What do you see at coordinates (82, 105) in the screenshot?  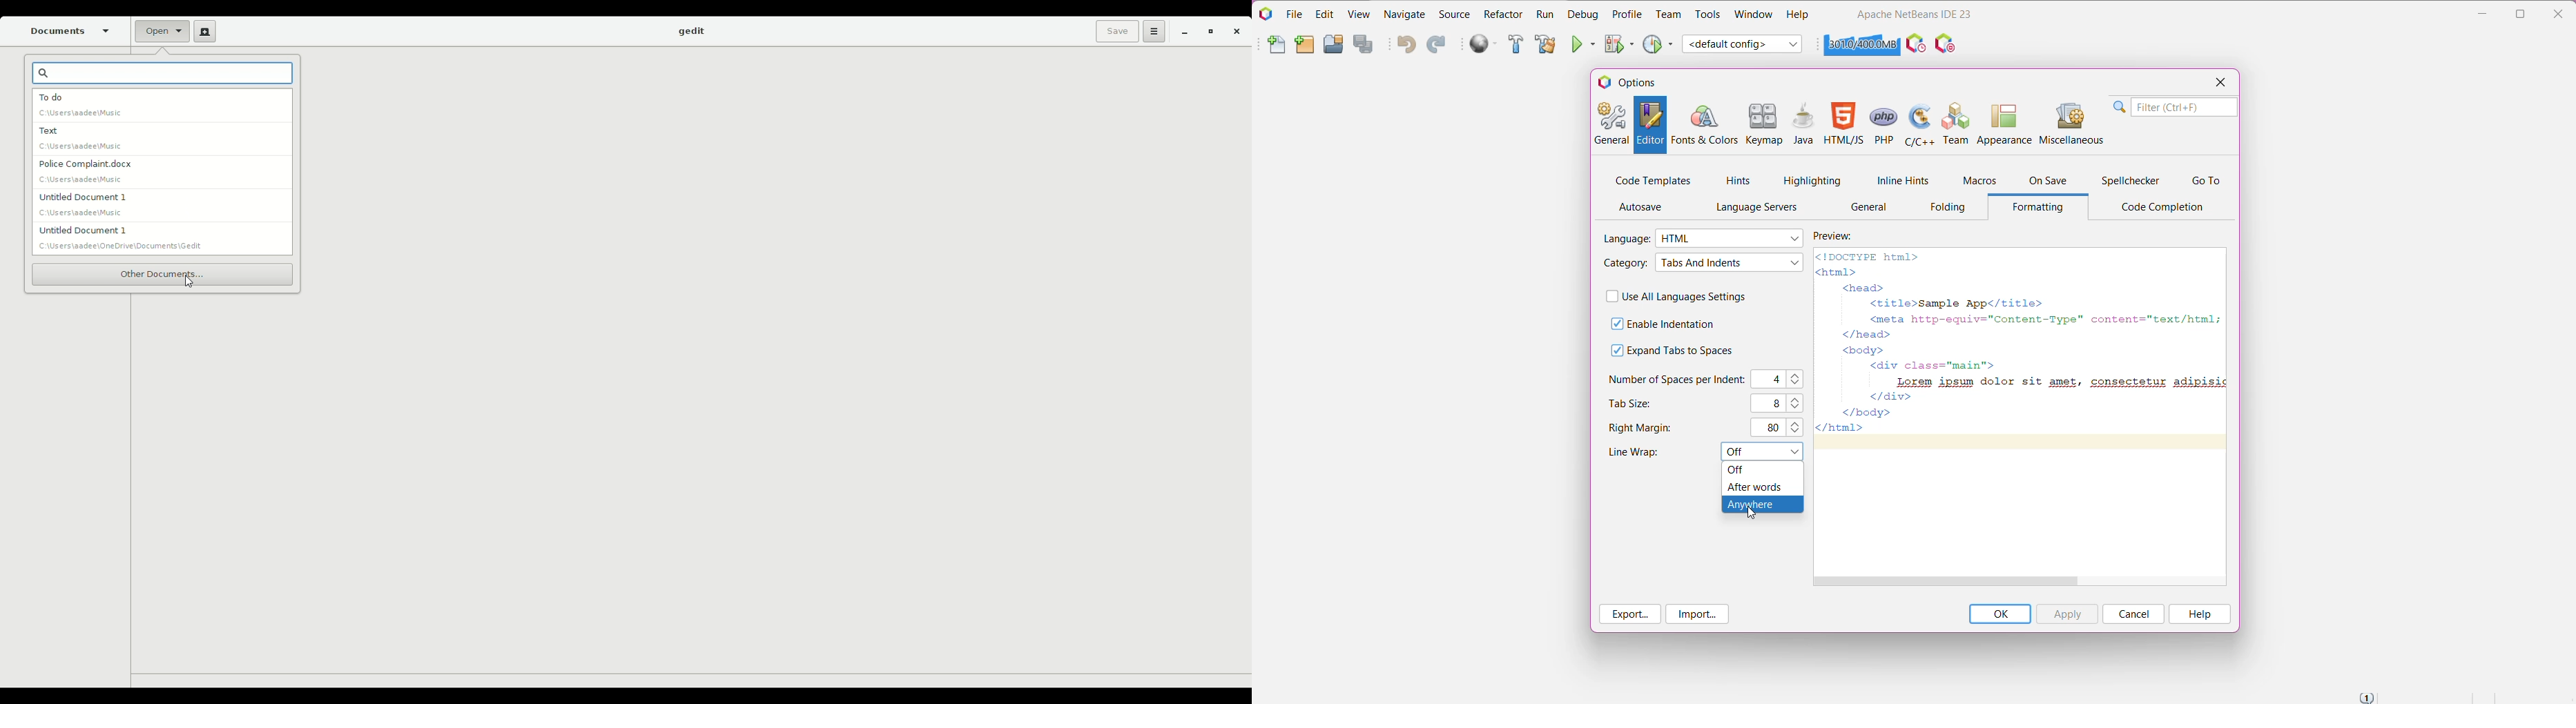 I see `To do` at bounding box center [82, 105].